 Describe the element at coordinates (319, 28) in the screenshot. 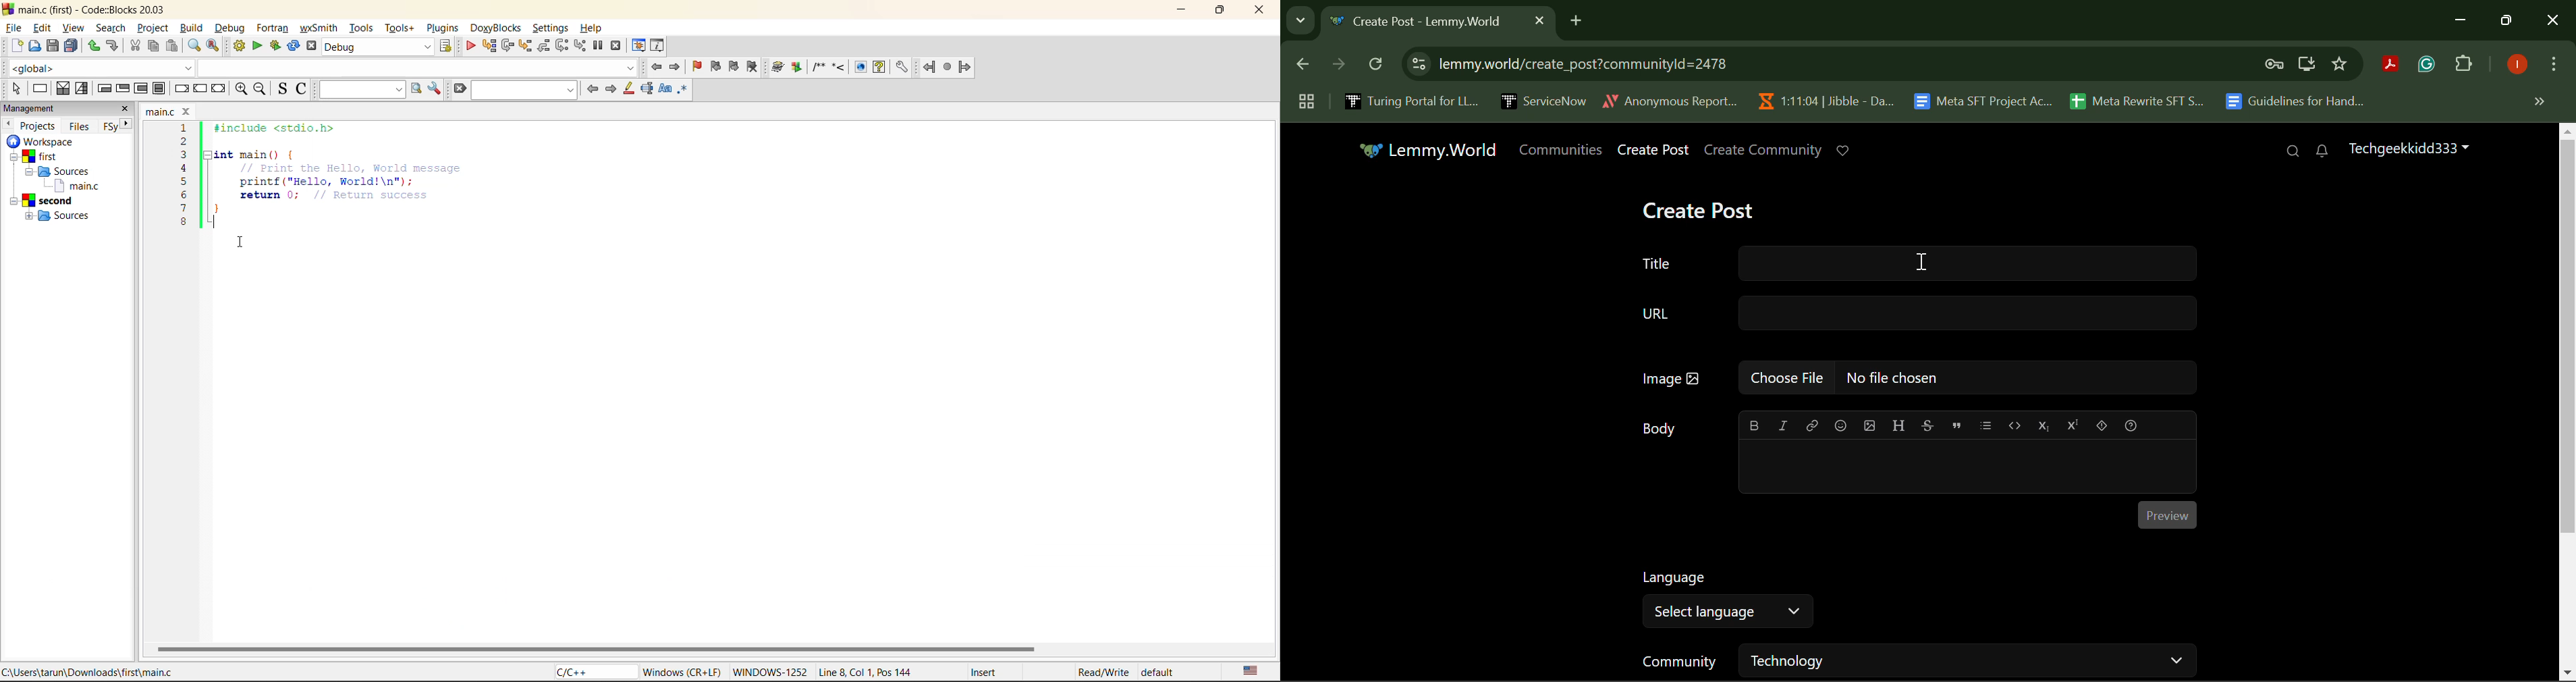

I see `wxsmith` at that location.